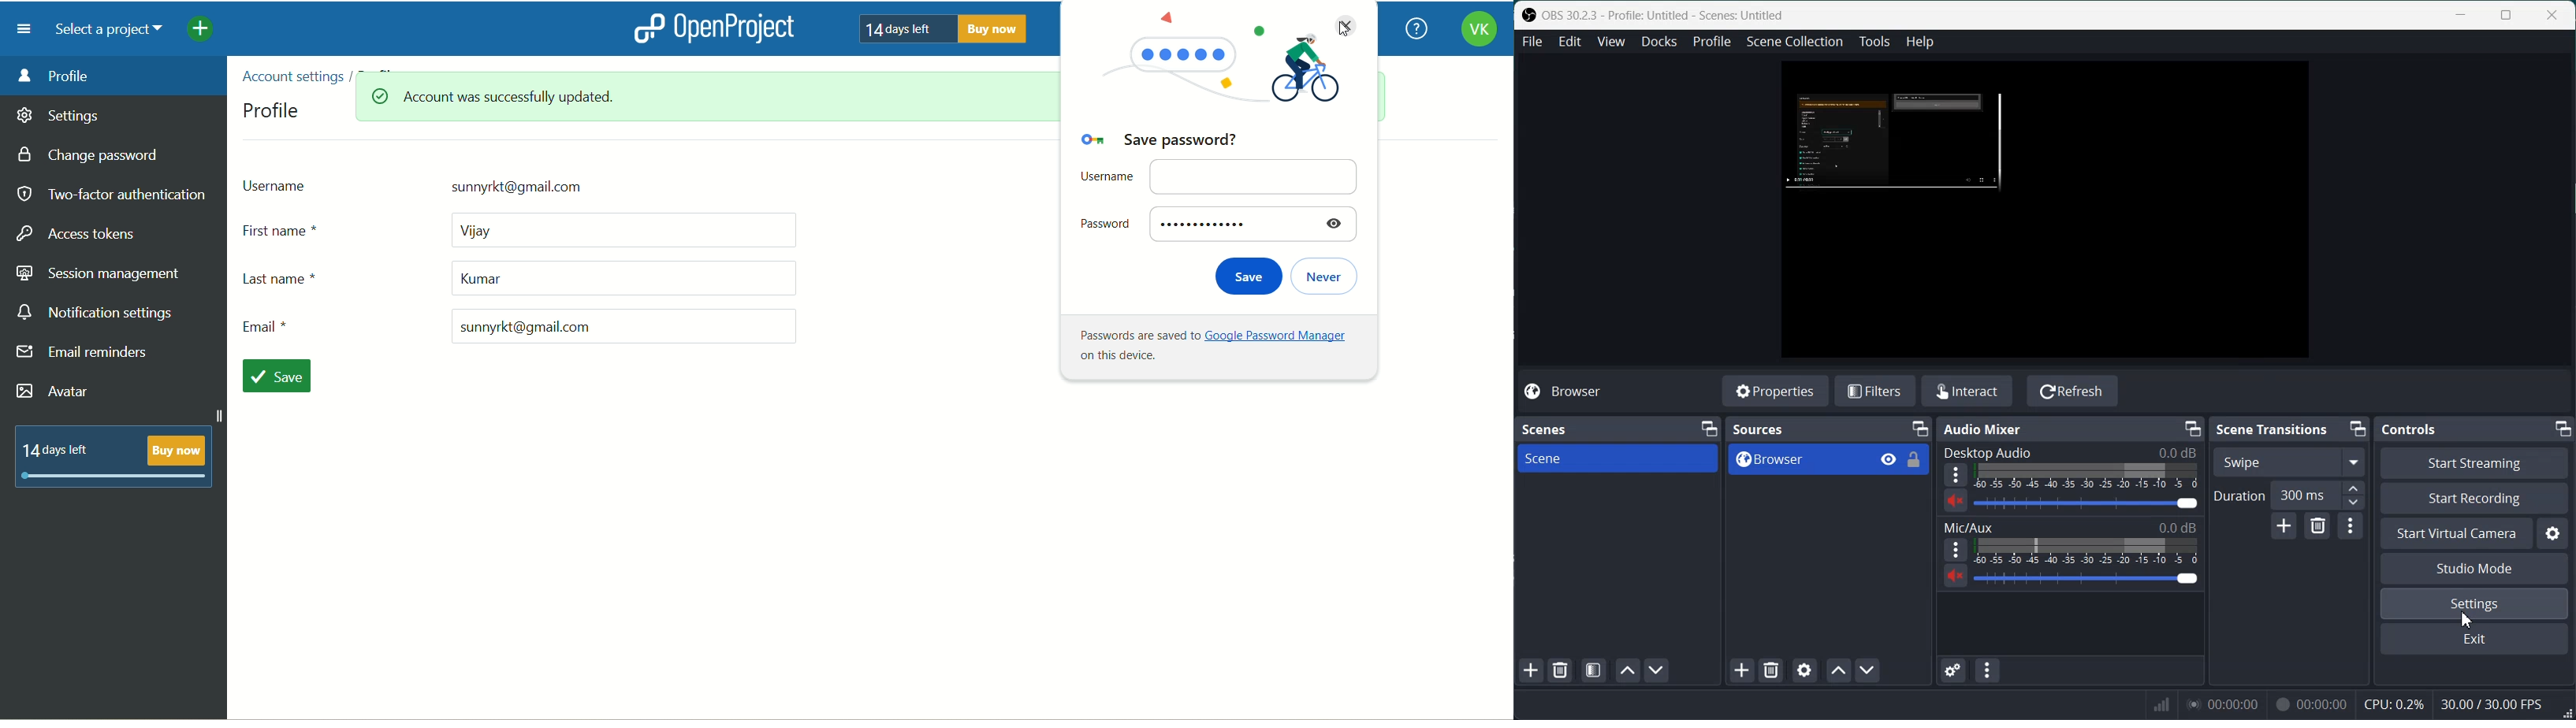  What do you see at coordinates (2285, 527) in the screenshot?
I see `Add Configurable Transition` at bounding box center [2285, 527].